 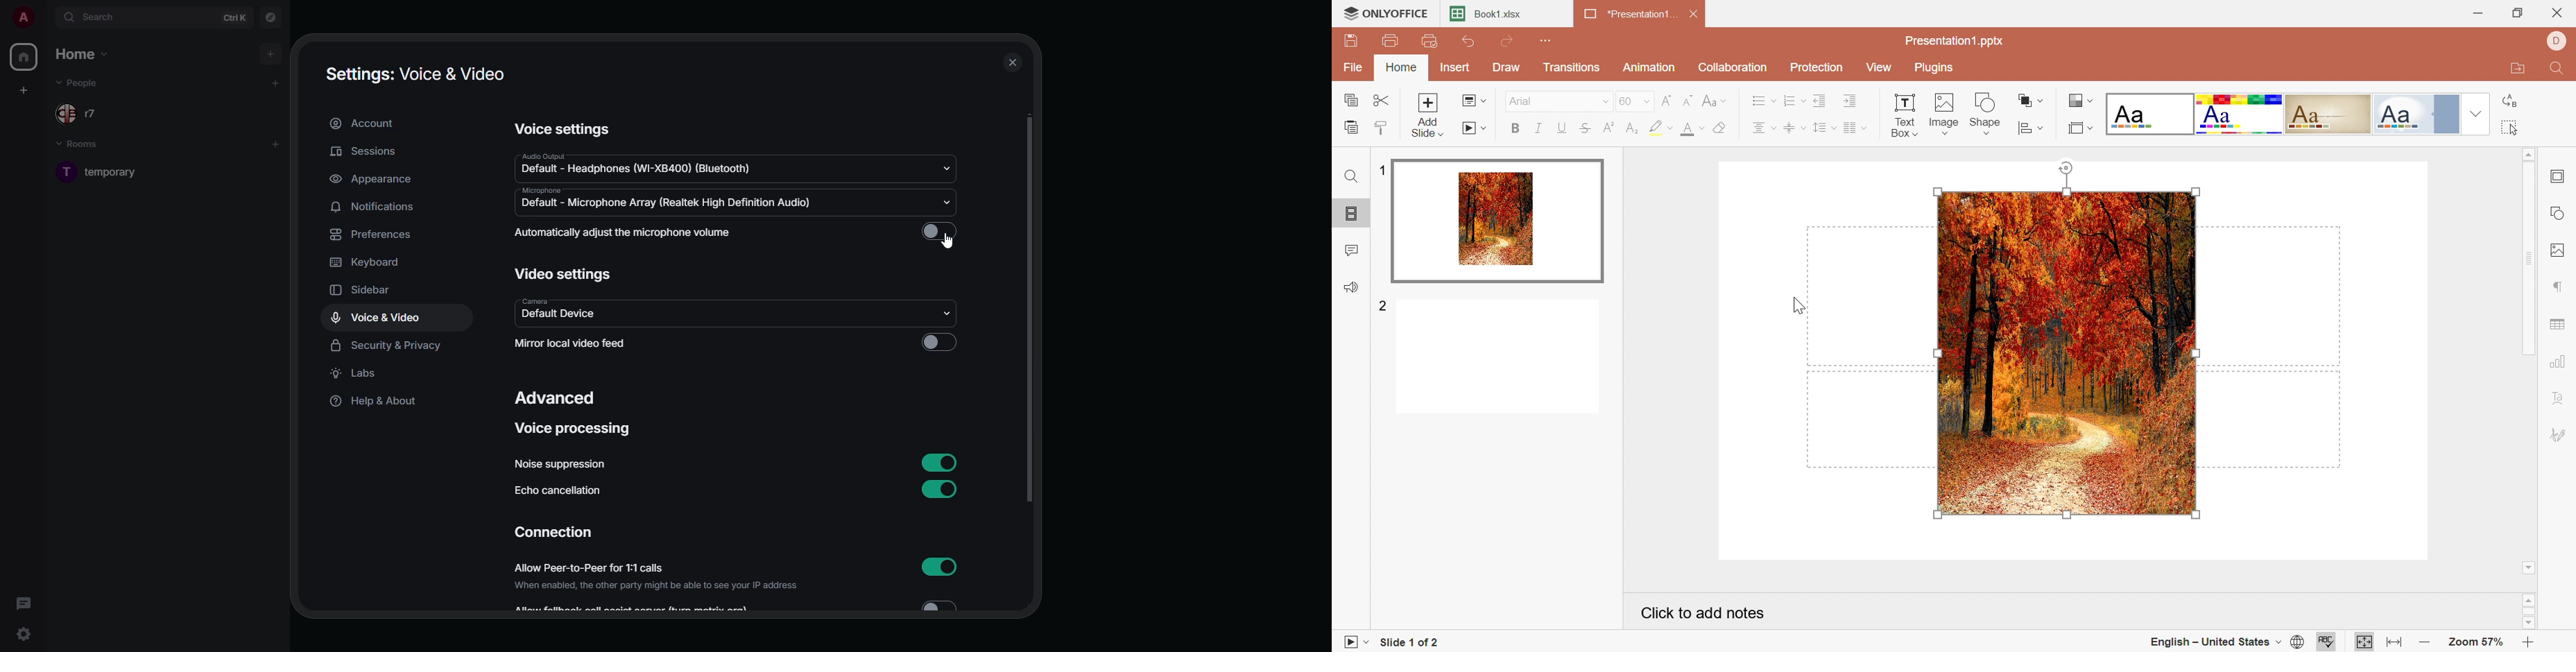 What do you see at coordinates (560, 316) in the screenshot?
I see `Default Device` at bounding box center [560, 316].